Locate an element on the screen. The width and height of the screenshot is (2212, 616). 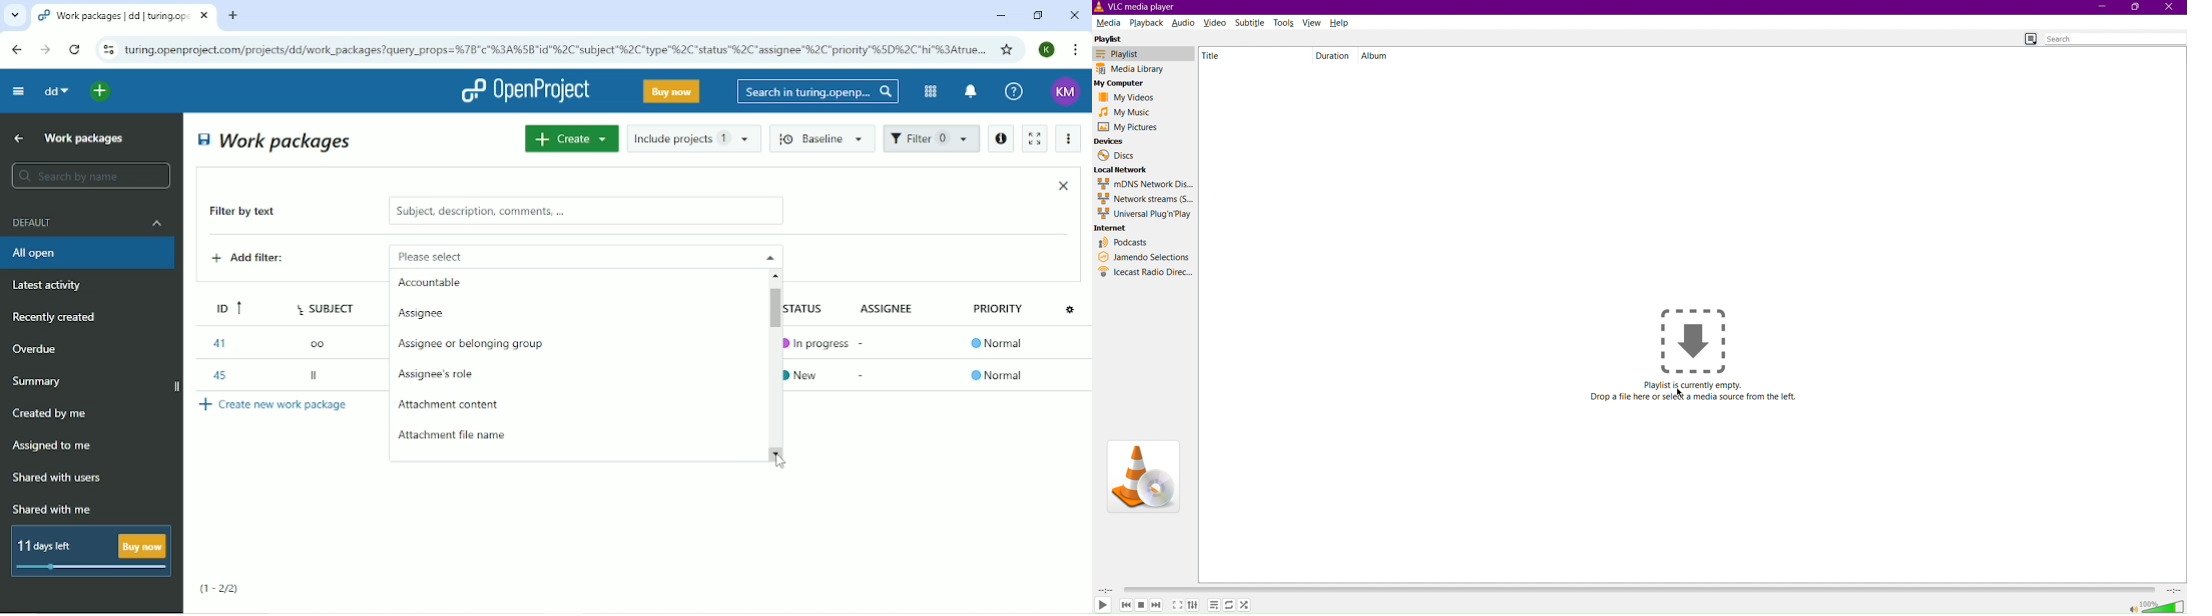
Shuffle is located at coordinates (1246, 605).